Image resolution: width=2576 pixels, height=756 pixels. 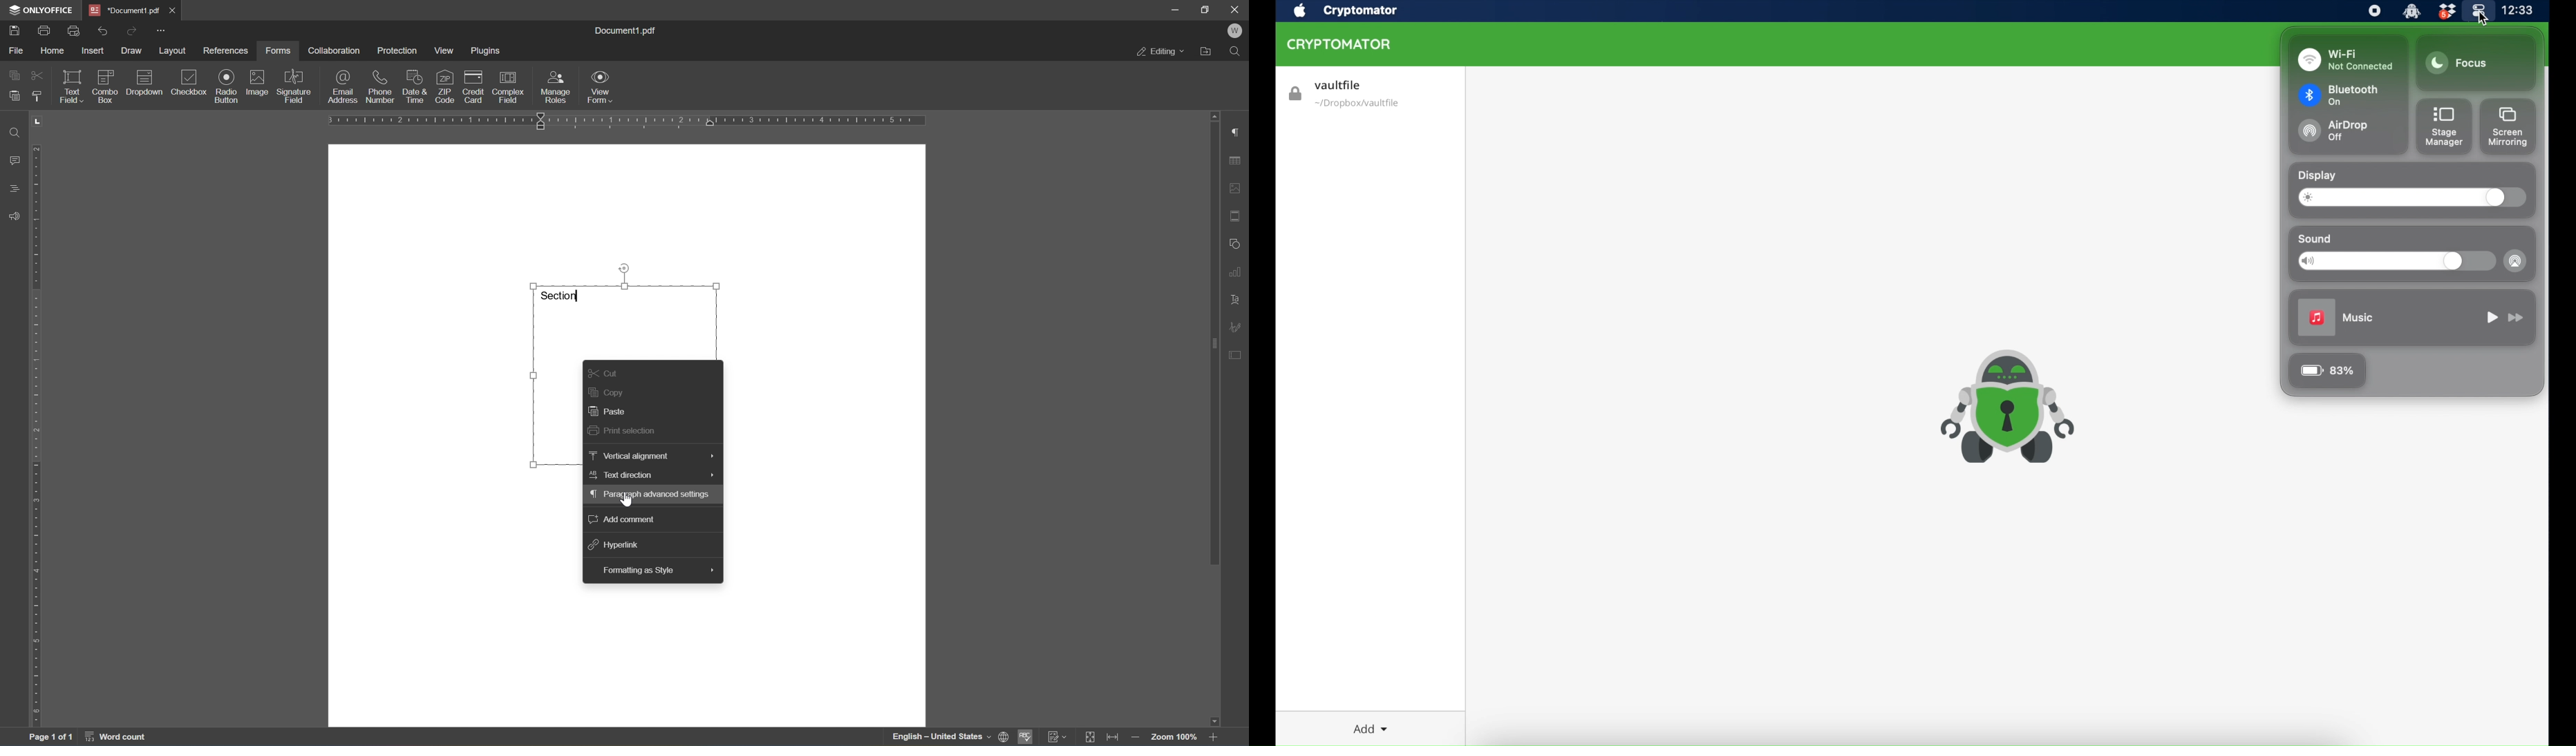 What do you see at coordinates (226, 85) in the screenshot?
I see `radio button` at bounding box center [226, 85].